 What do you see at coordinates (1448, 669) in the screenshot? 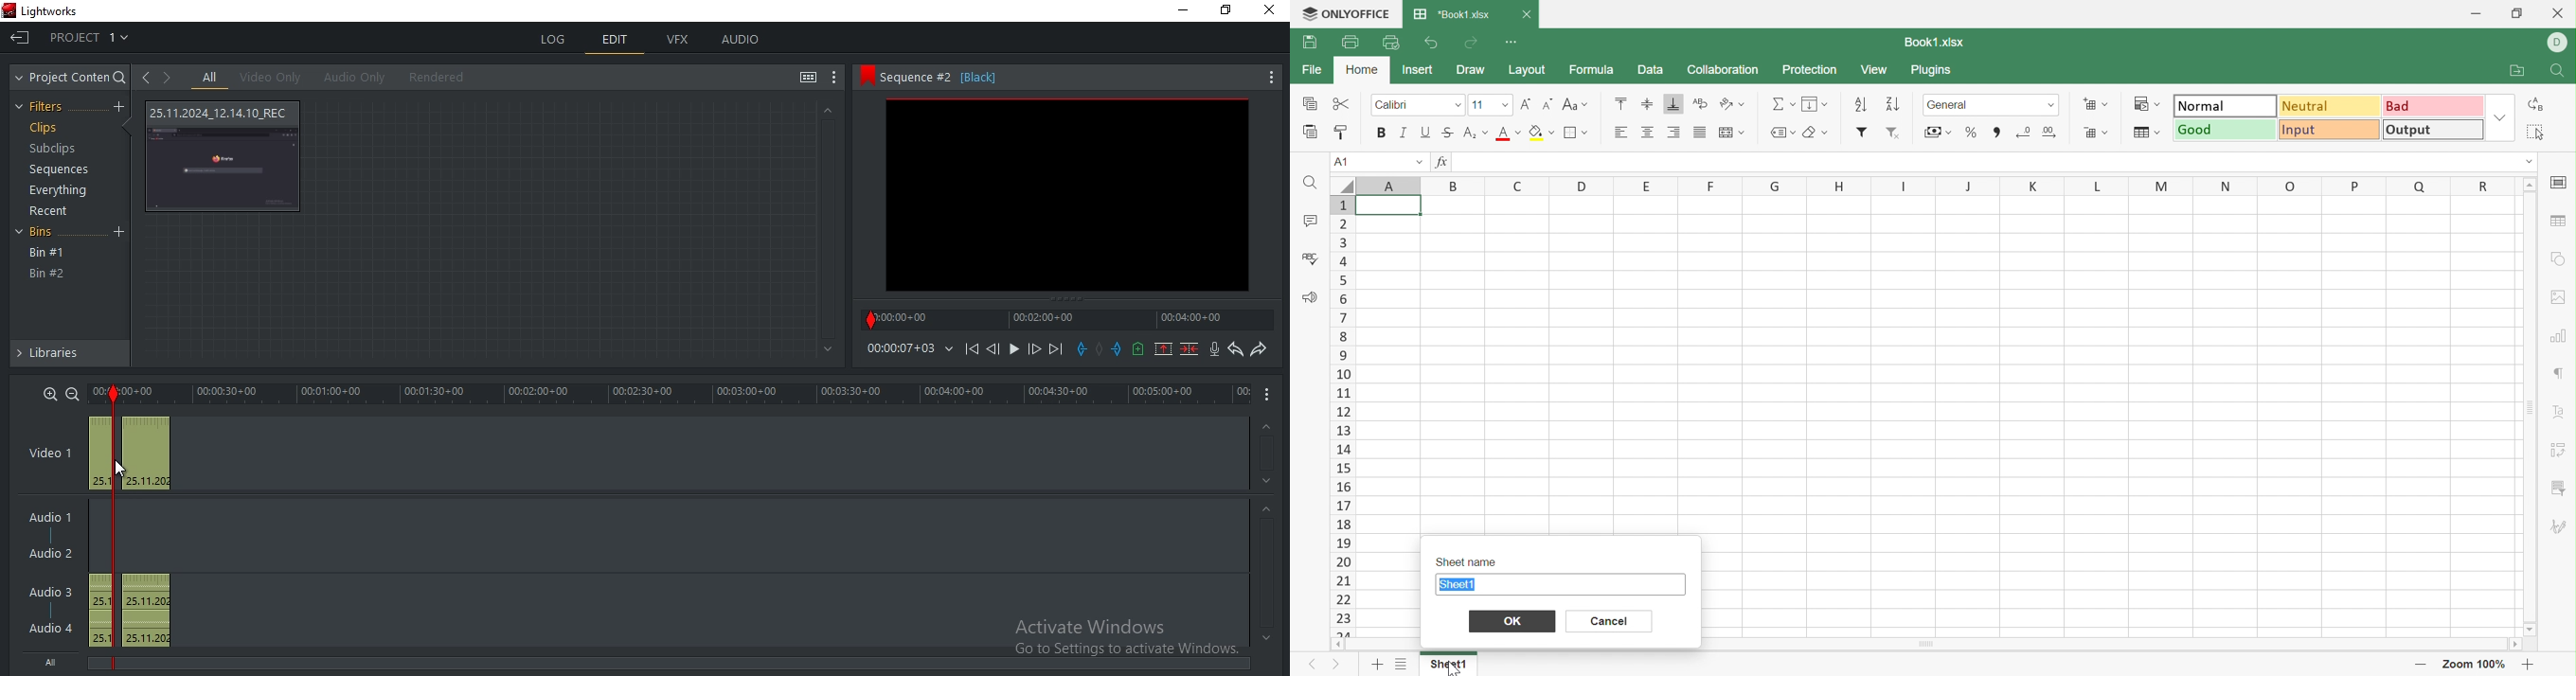
I see `cursor` at bounding box center [1448, 669].